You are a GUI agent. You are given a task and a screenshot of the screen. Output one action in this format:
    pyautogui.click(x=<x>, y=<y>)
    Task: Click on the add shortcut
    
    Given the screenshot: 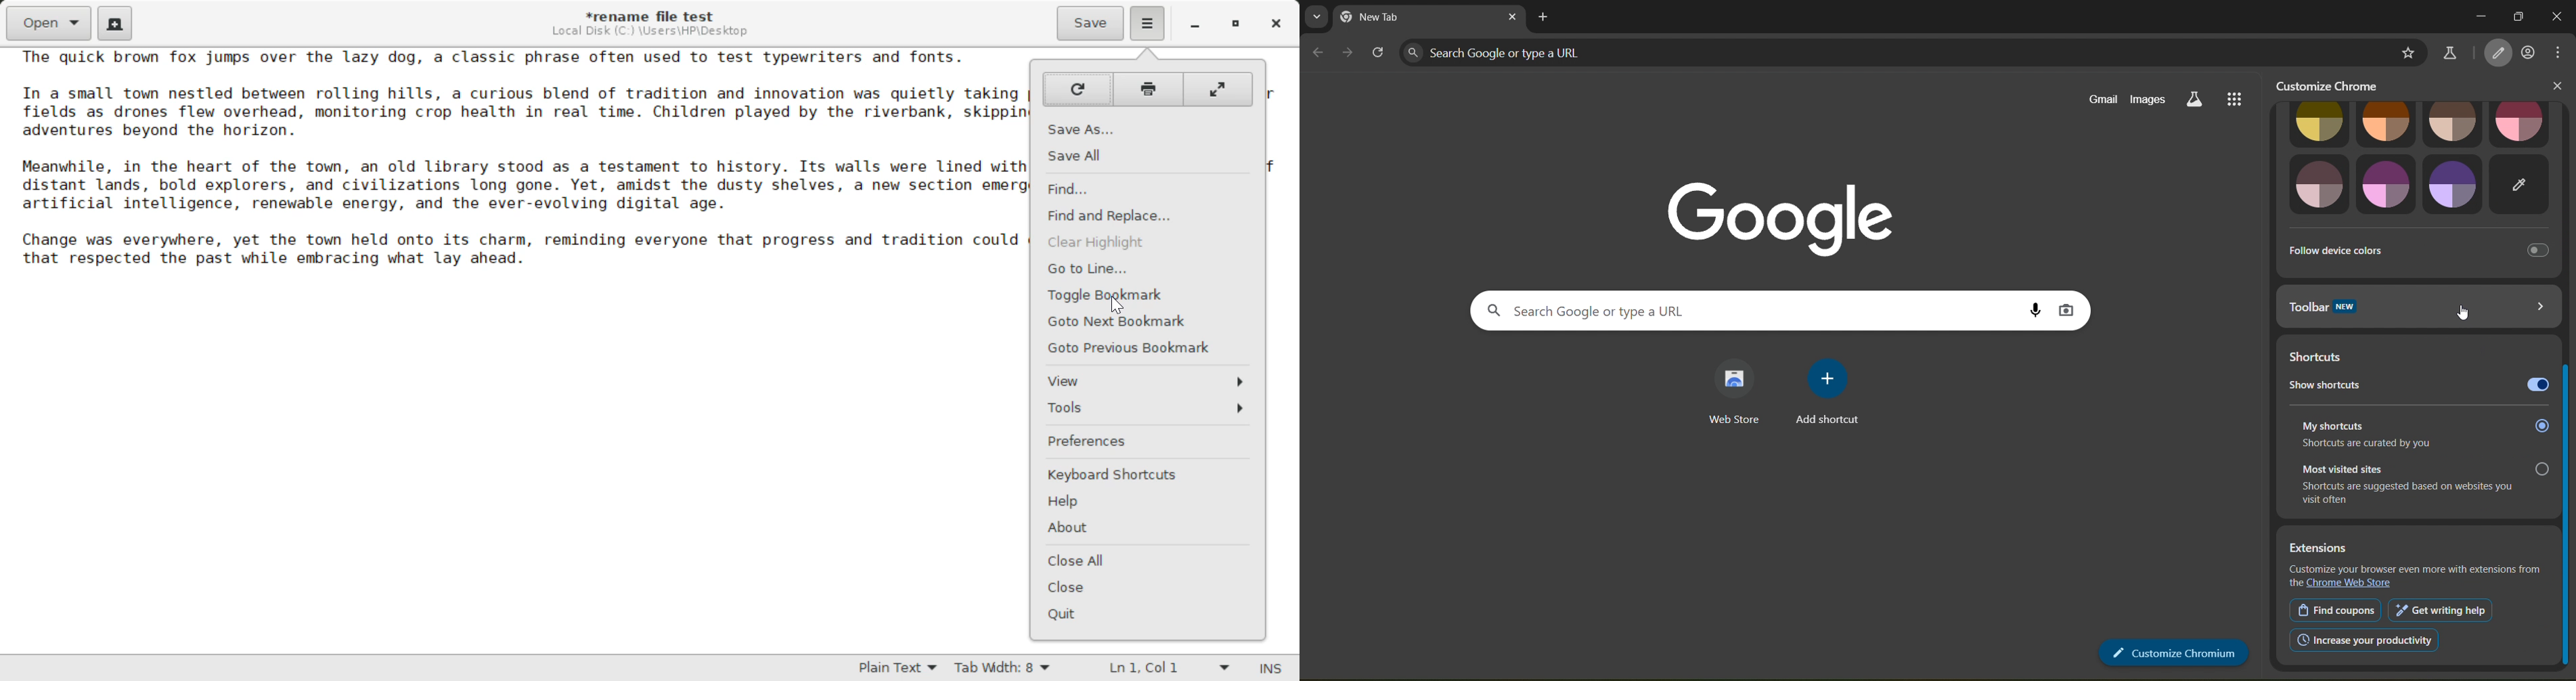 What is the action you would take?
    pyautogui.click(x=1833, y=394)
    